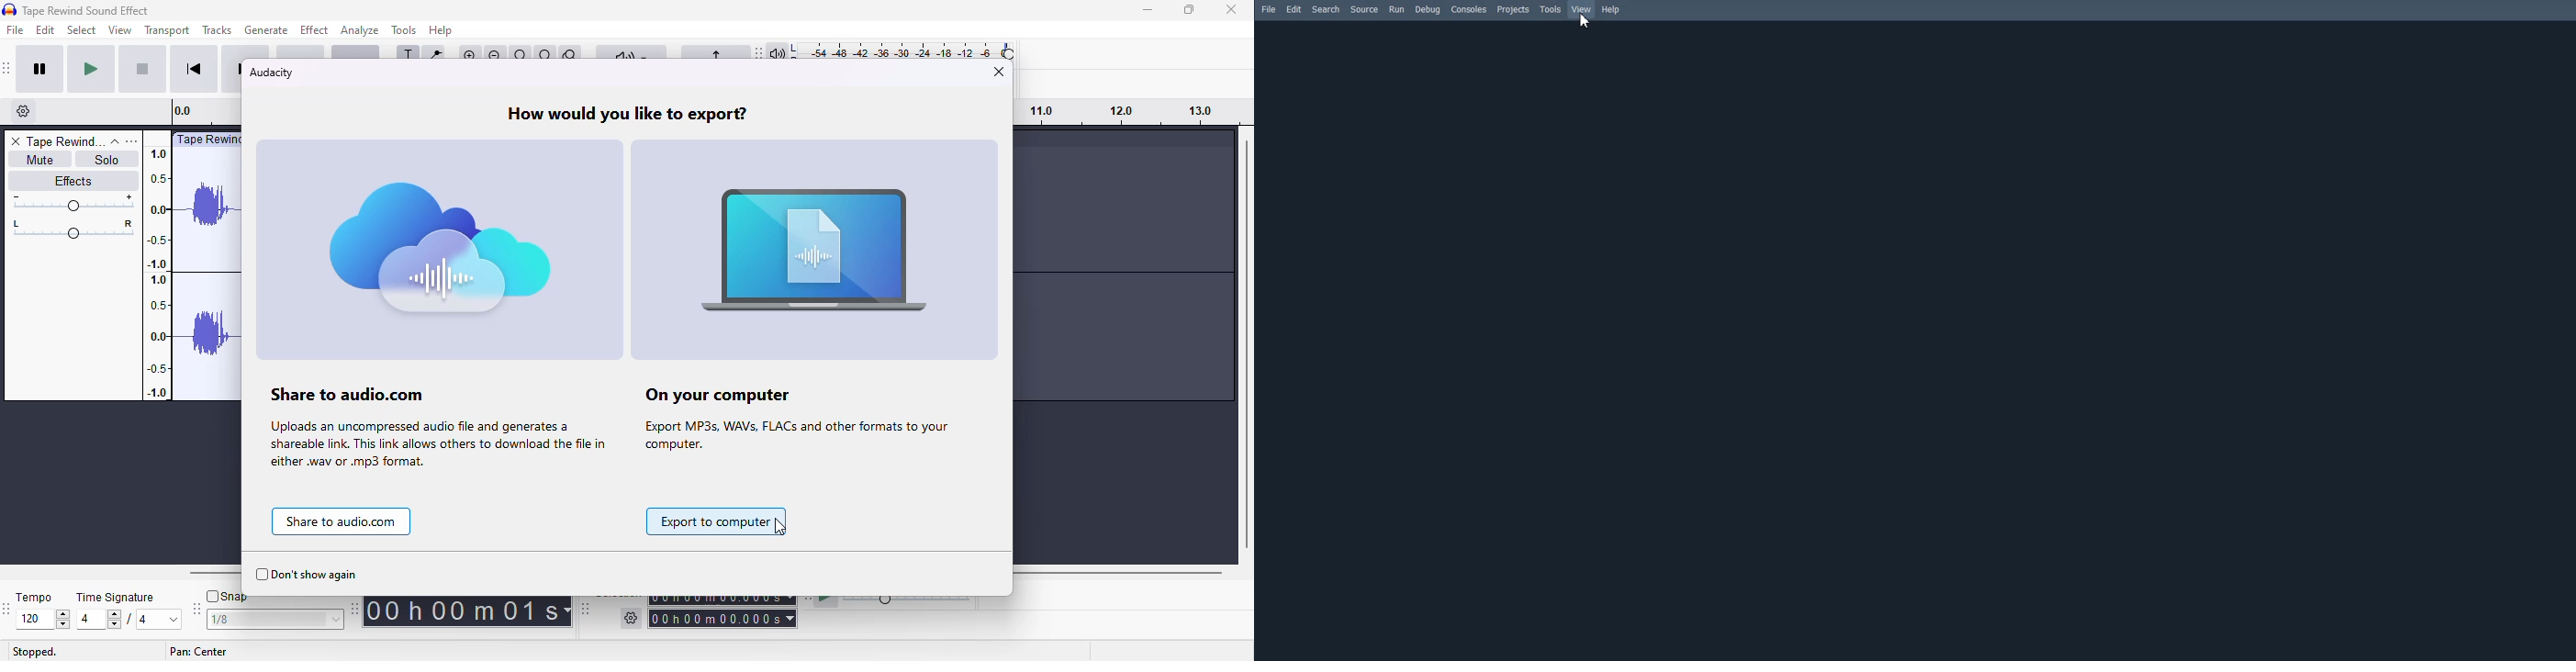 The height and width of the screenshot is (672, 2576). I want to click on help, so click(441, 30).